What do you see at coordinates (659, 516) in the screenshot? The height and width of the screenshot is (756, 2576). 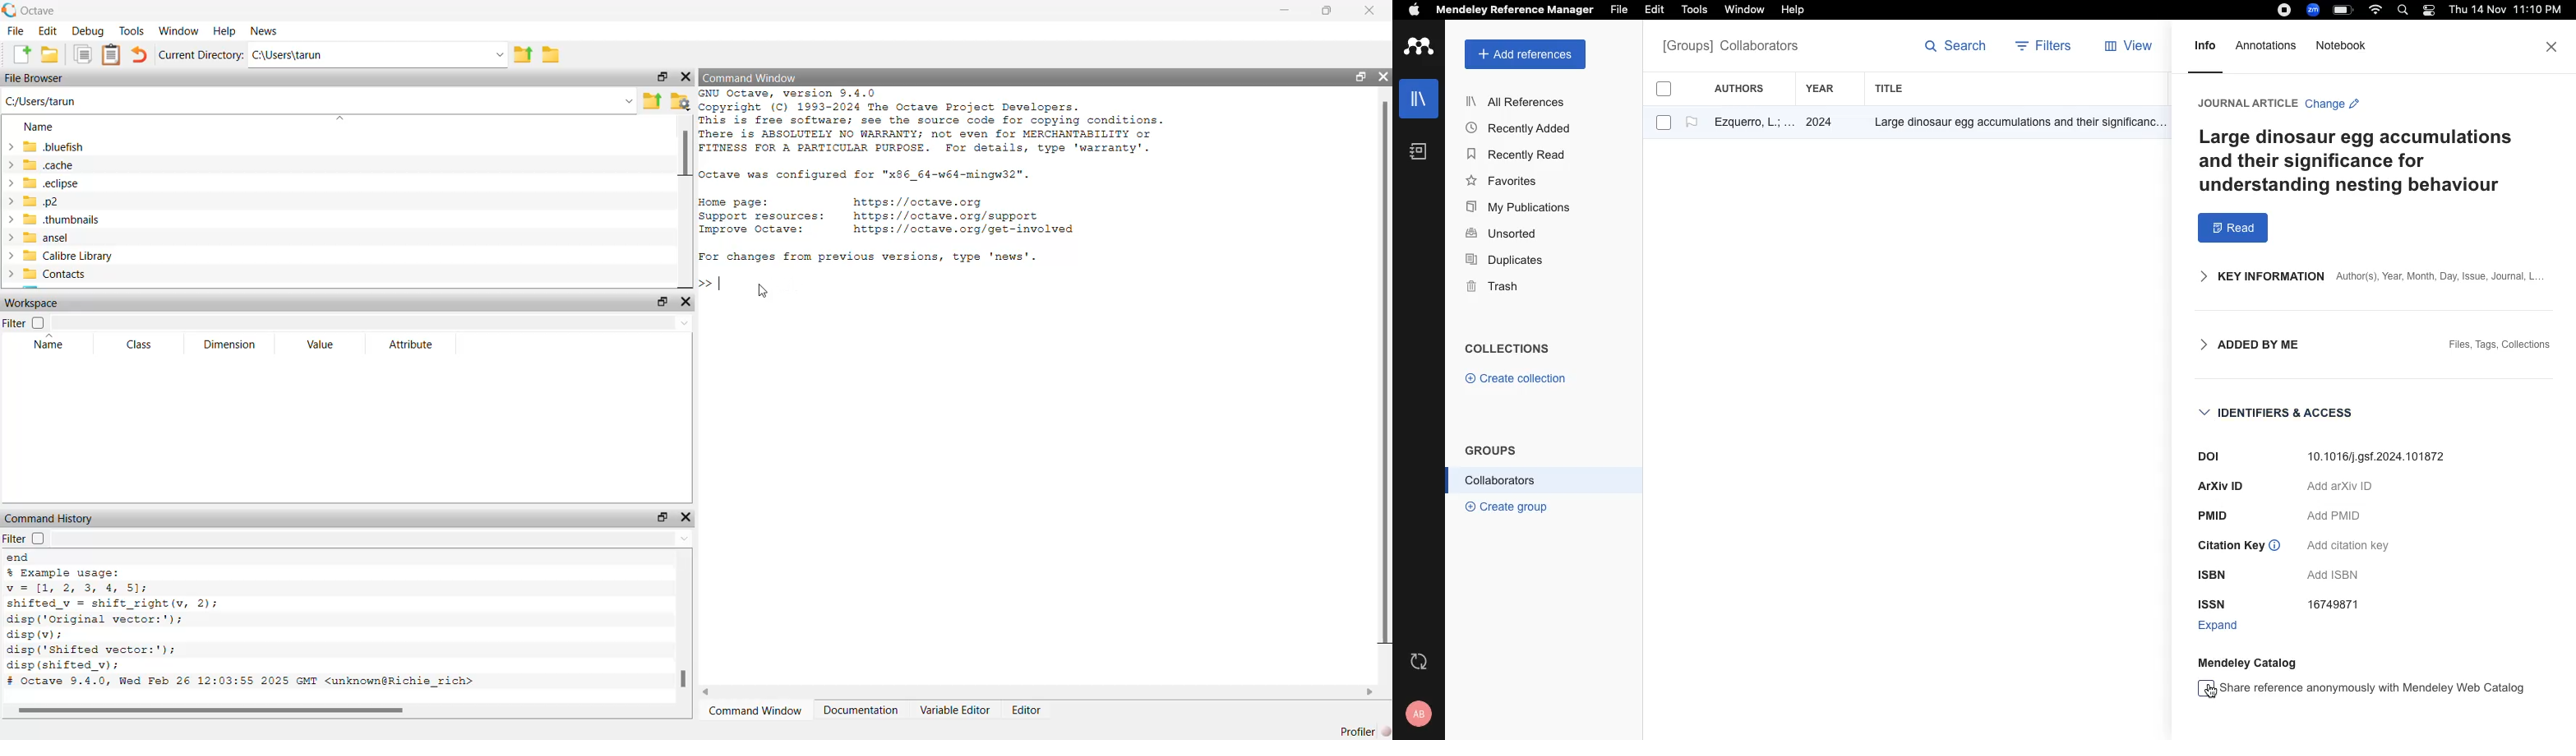 I see `unlock widget` at bounding box center [659, 516].